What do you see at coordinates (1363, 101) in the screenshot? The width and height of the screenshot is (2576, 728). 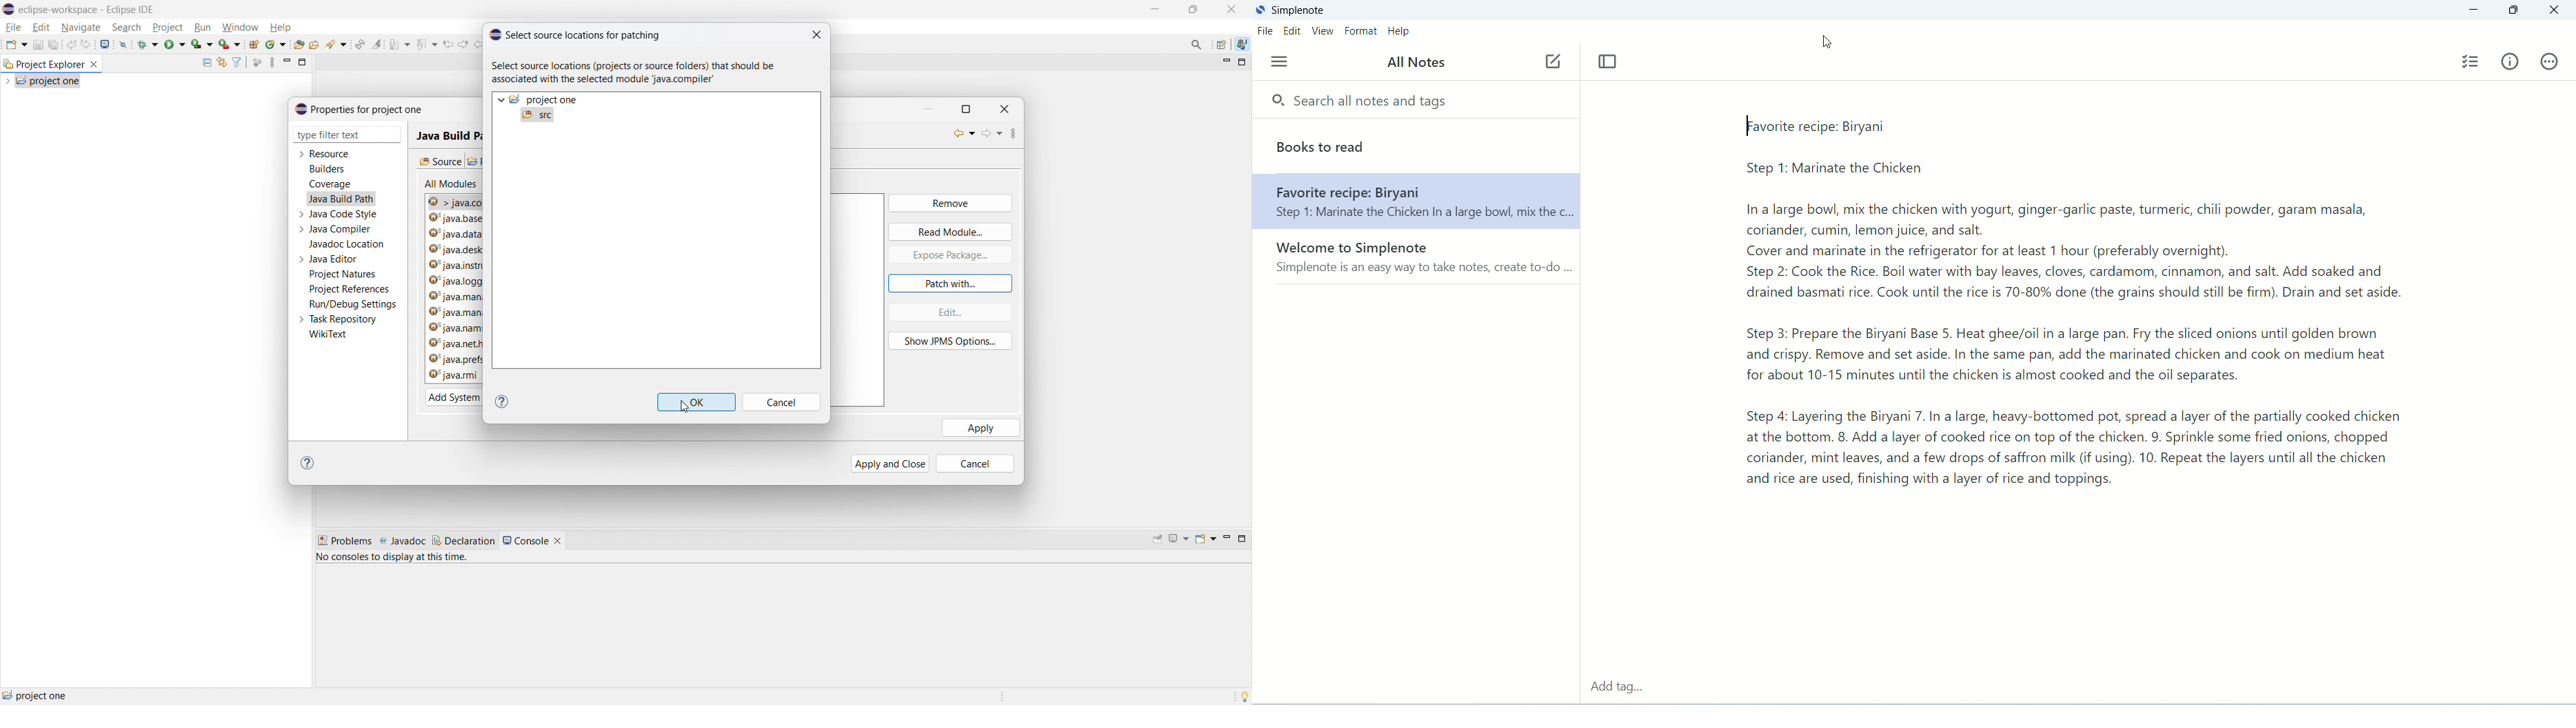 I see `search all notes and tags` at bounding box center [1363, 101].